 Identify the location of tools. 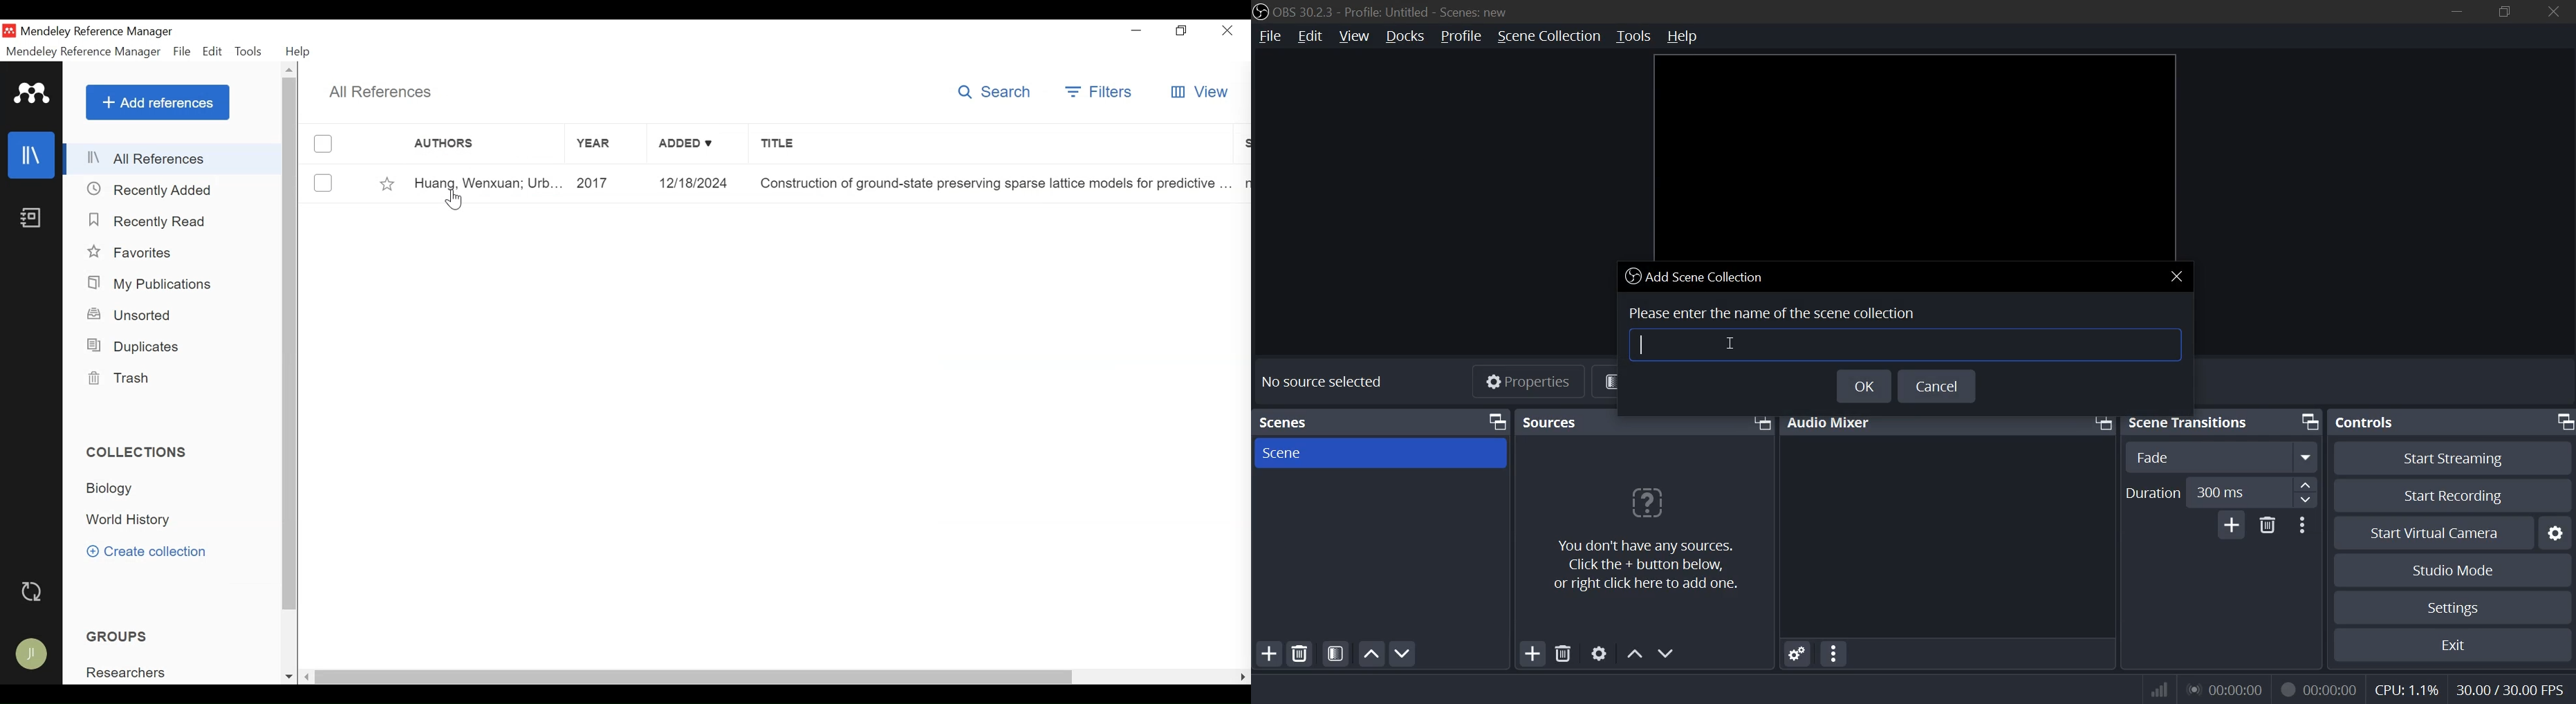
(1633, 37).